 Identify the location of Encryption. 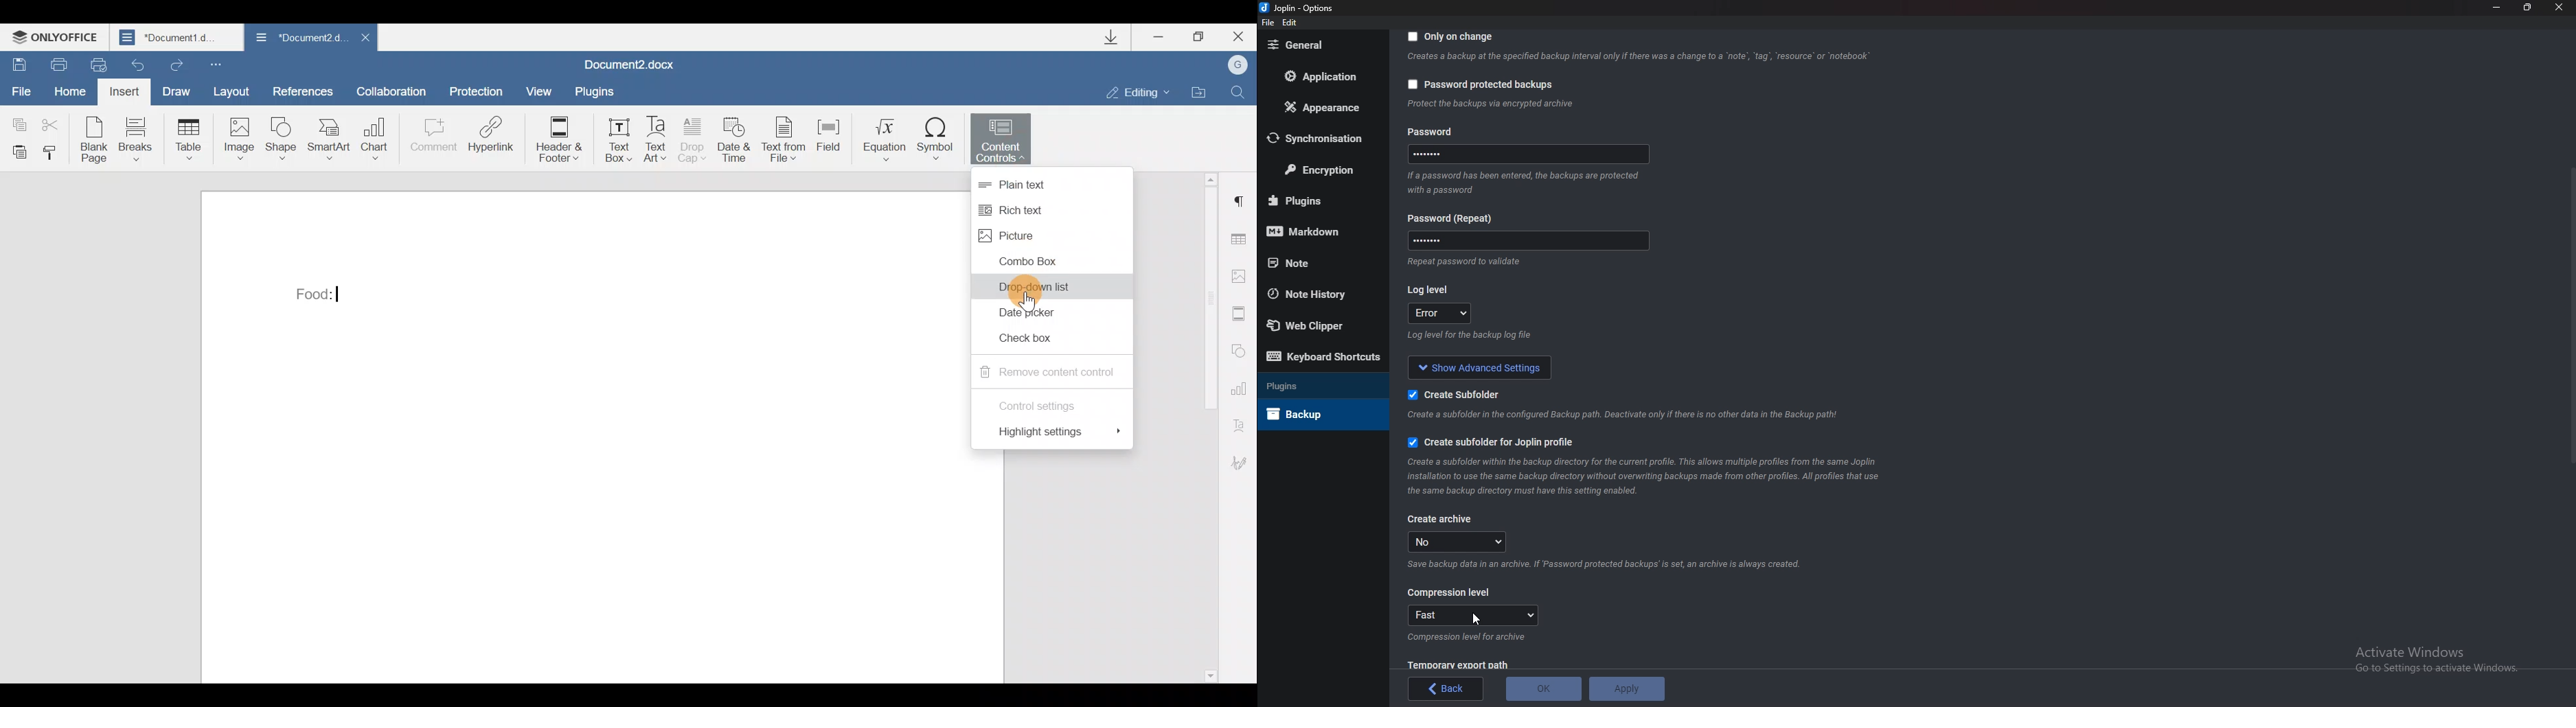
(1321, 170).